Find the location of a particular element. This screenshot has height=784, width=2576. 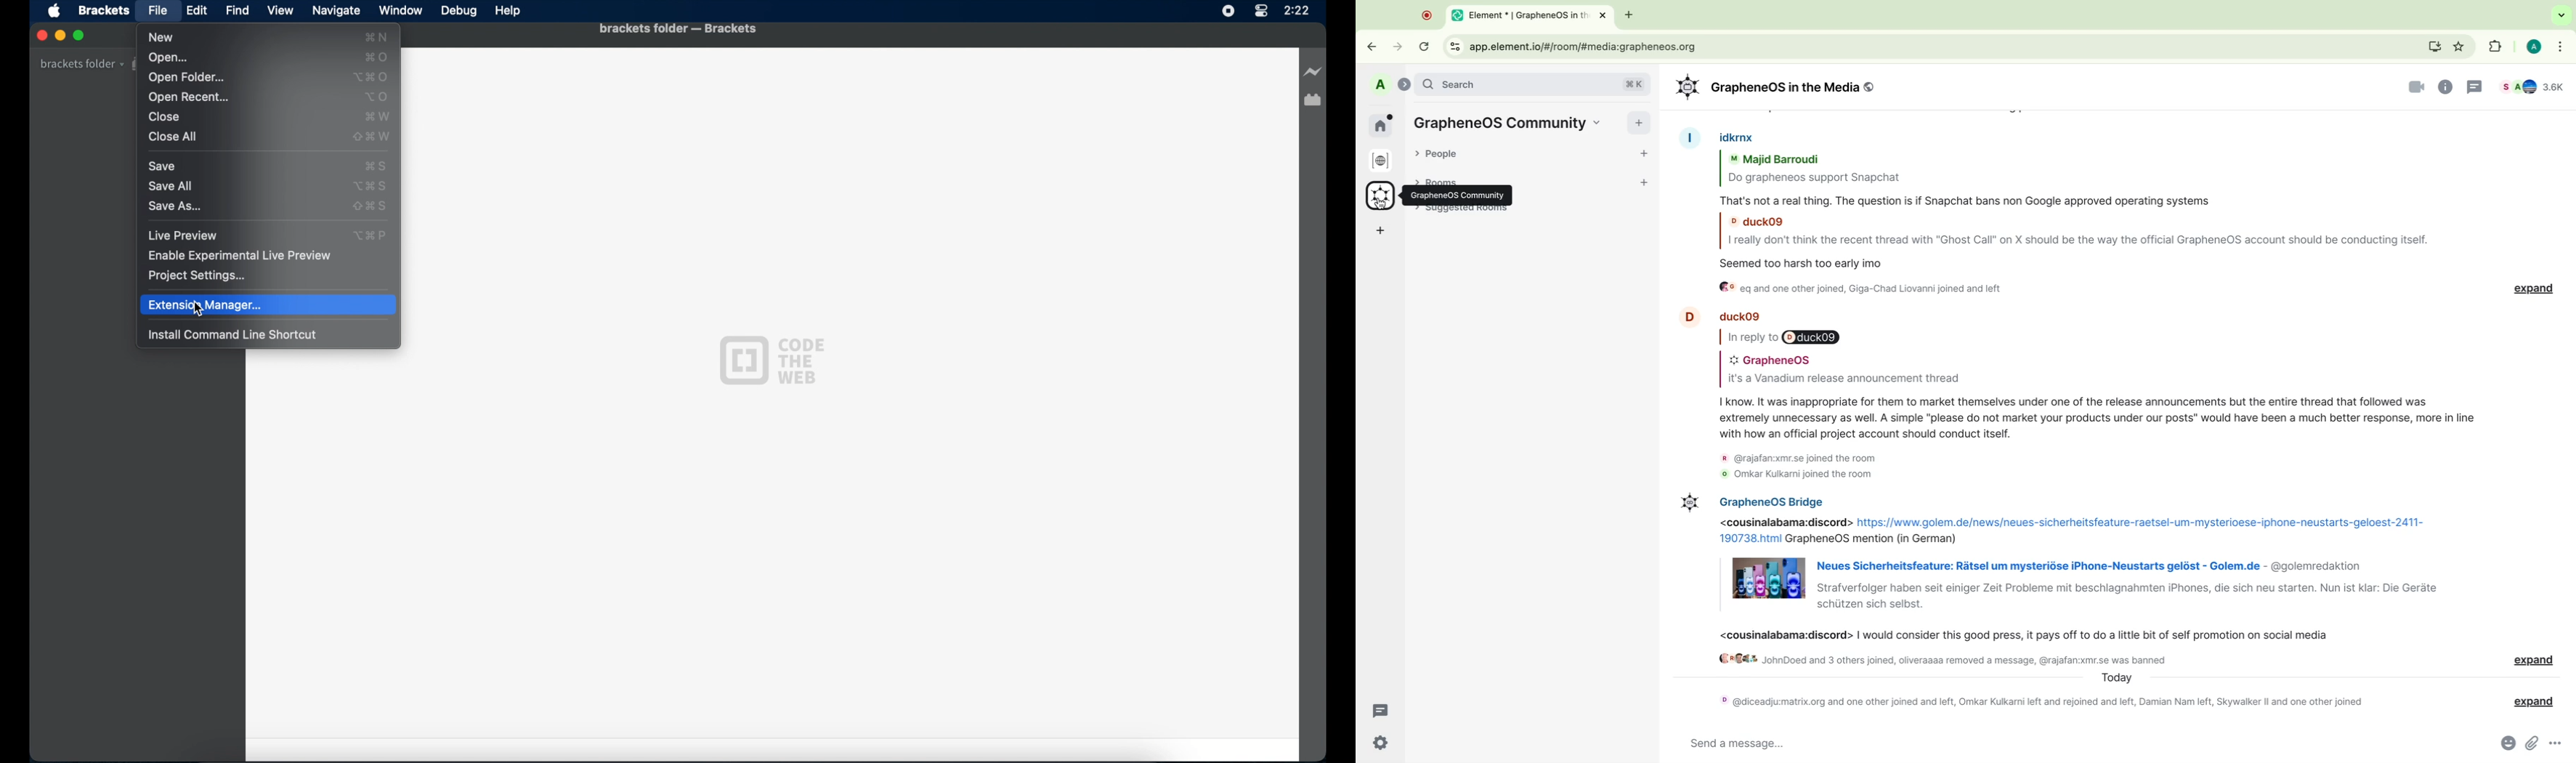

video is located at coordinates (2417, 87).